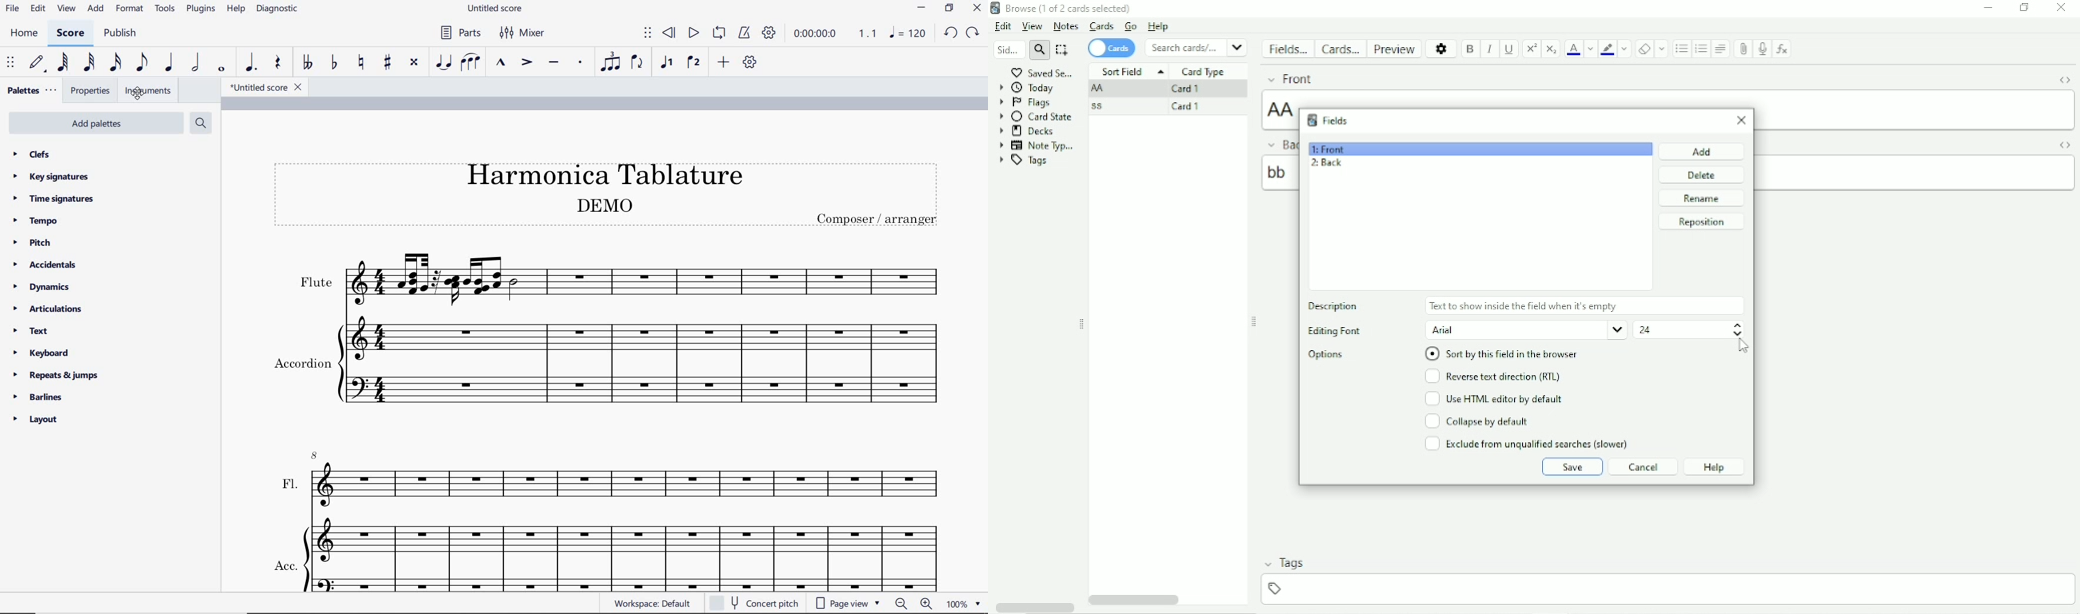 The width and height of the screenshot is (2100, 616). What do you see at coordinates (32, 242) in the screenshot?
I see `pitch` at bounding box center [32, 242].